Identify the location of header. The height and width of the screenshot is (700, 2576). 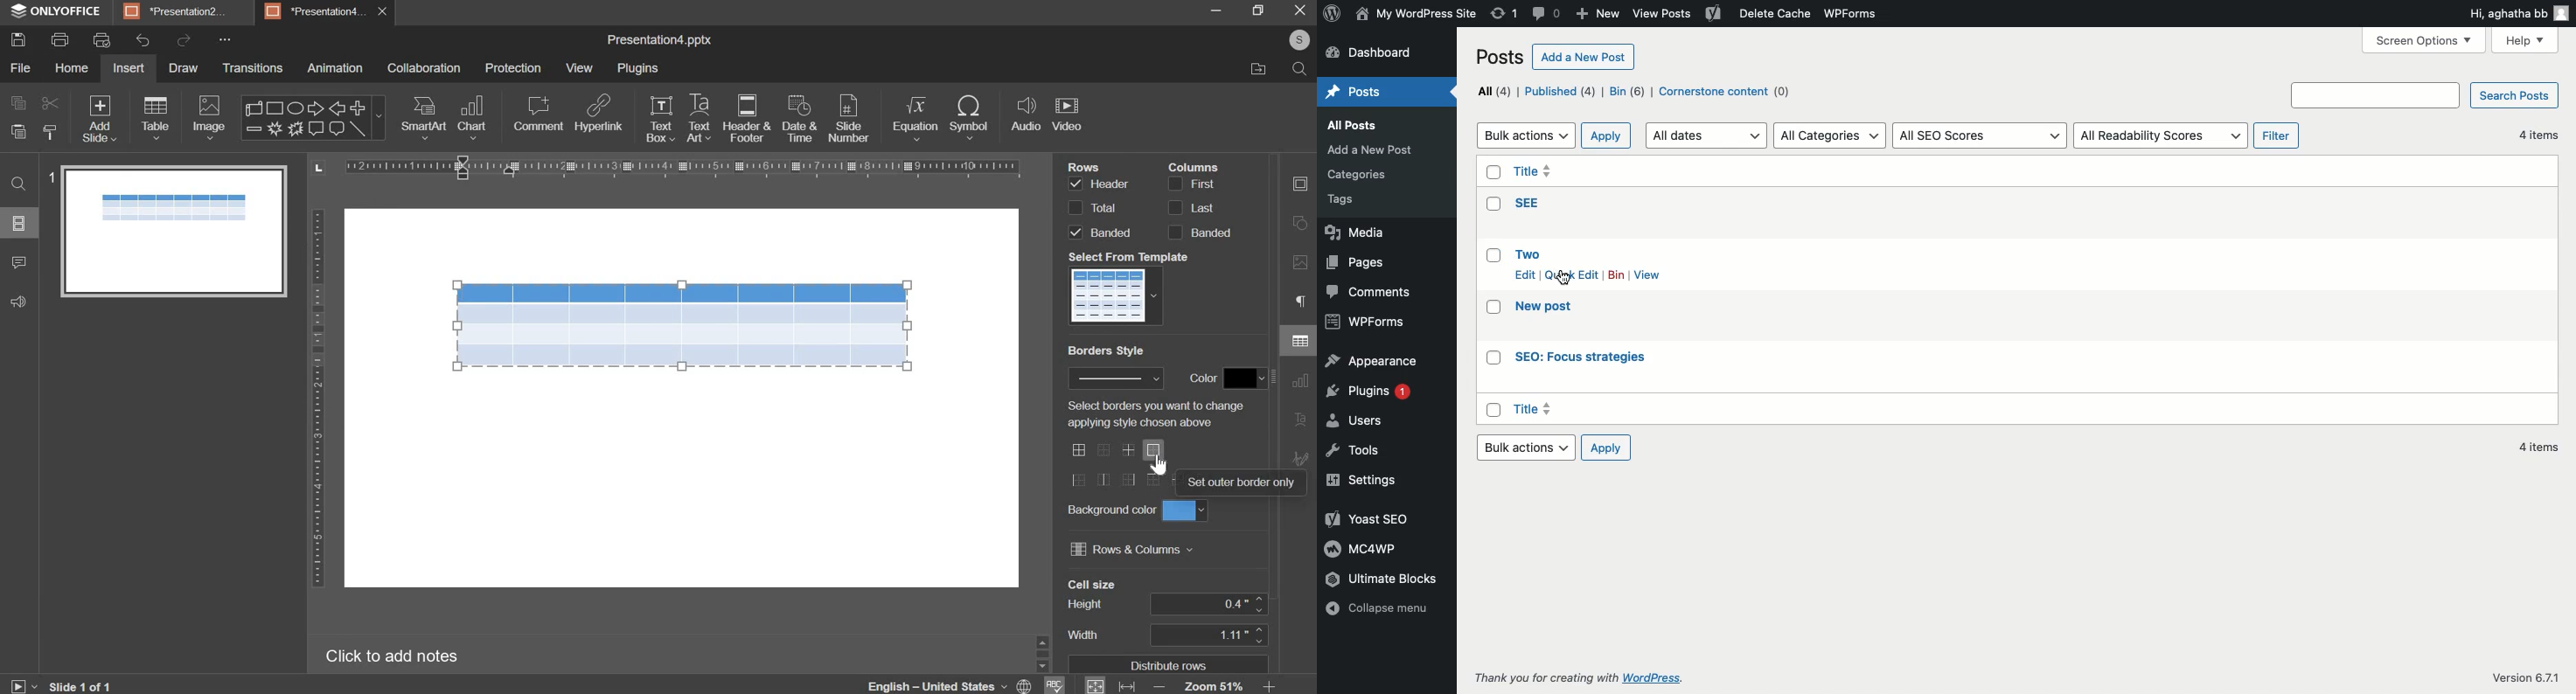
(1110, 185).